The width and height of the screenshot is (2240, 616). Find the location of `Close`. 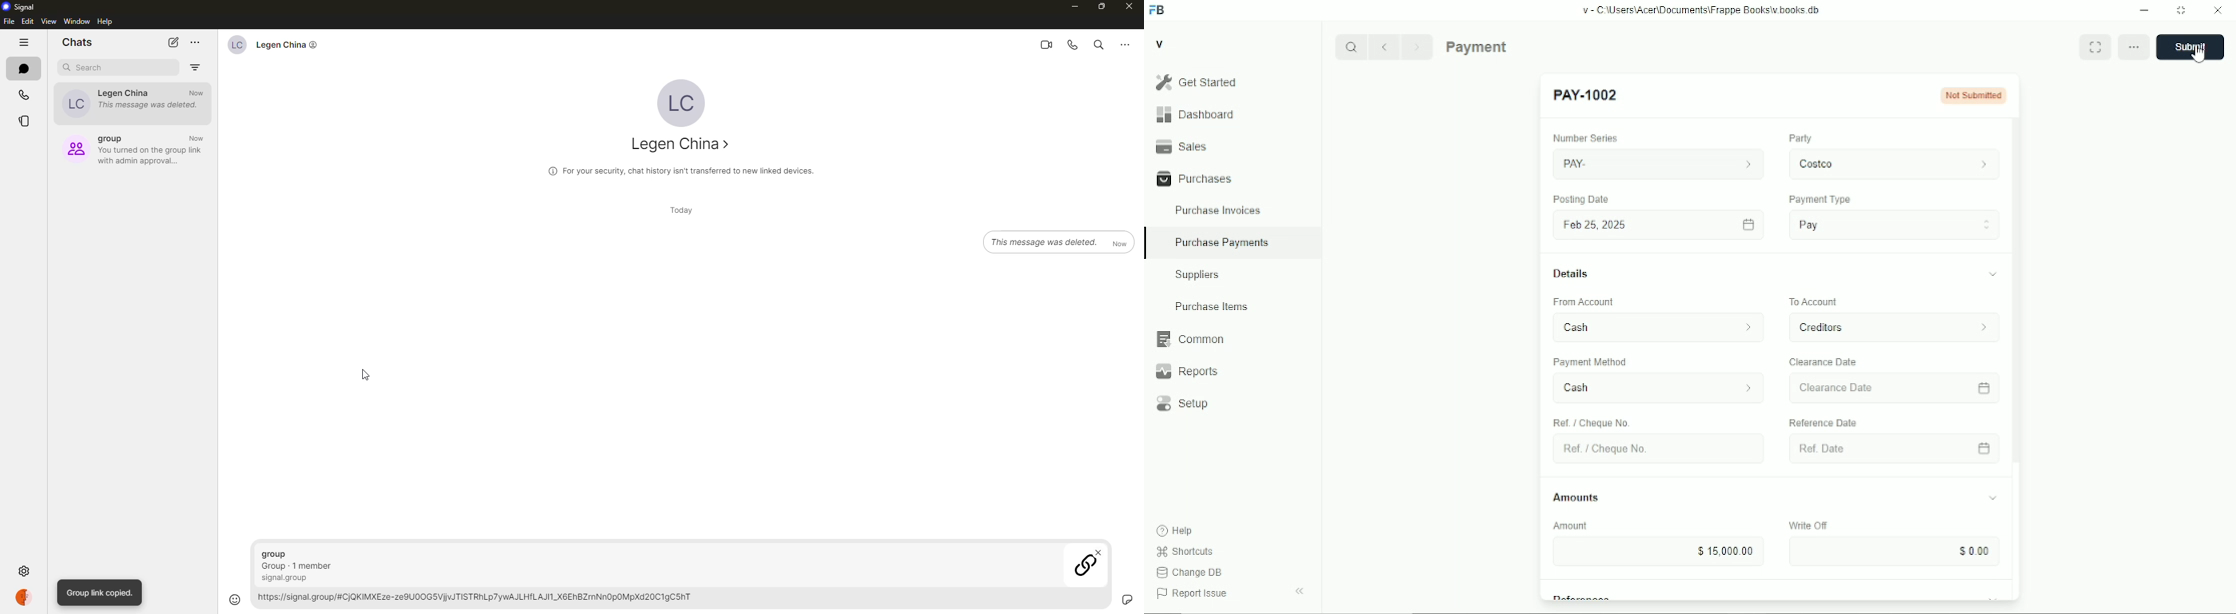

Close is located at coordinates (2218, 10).